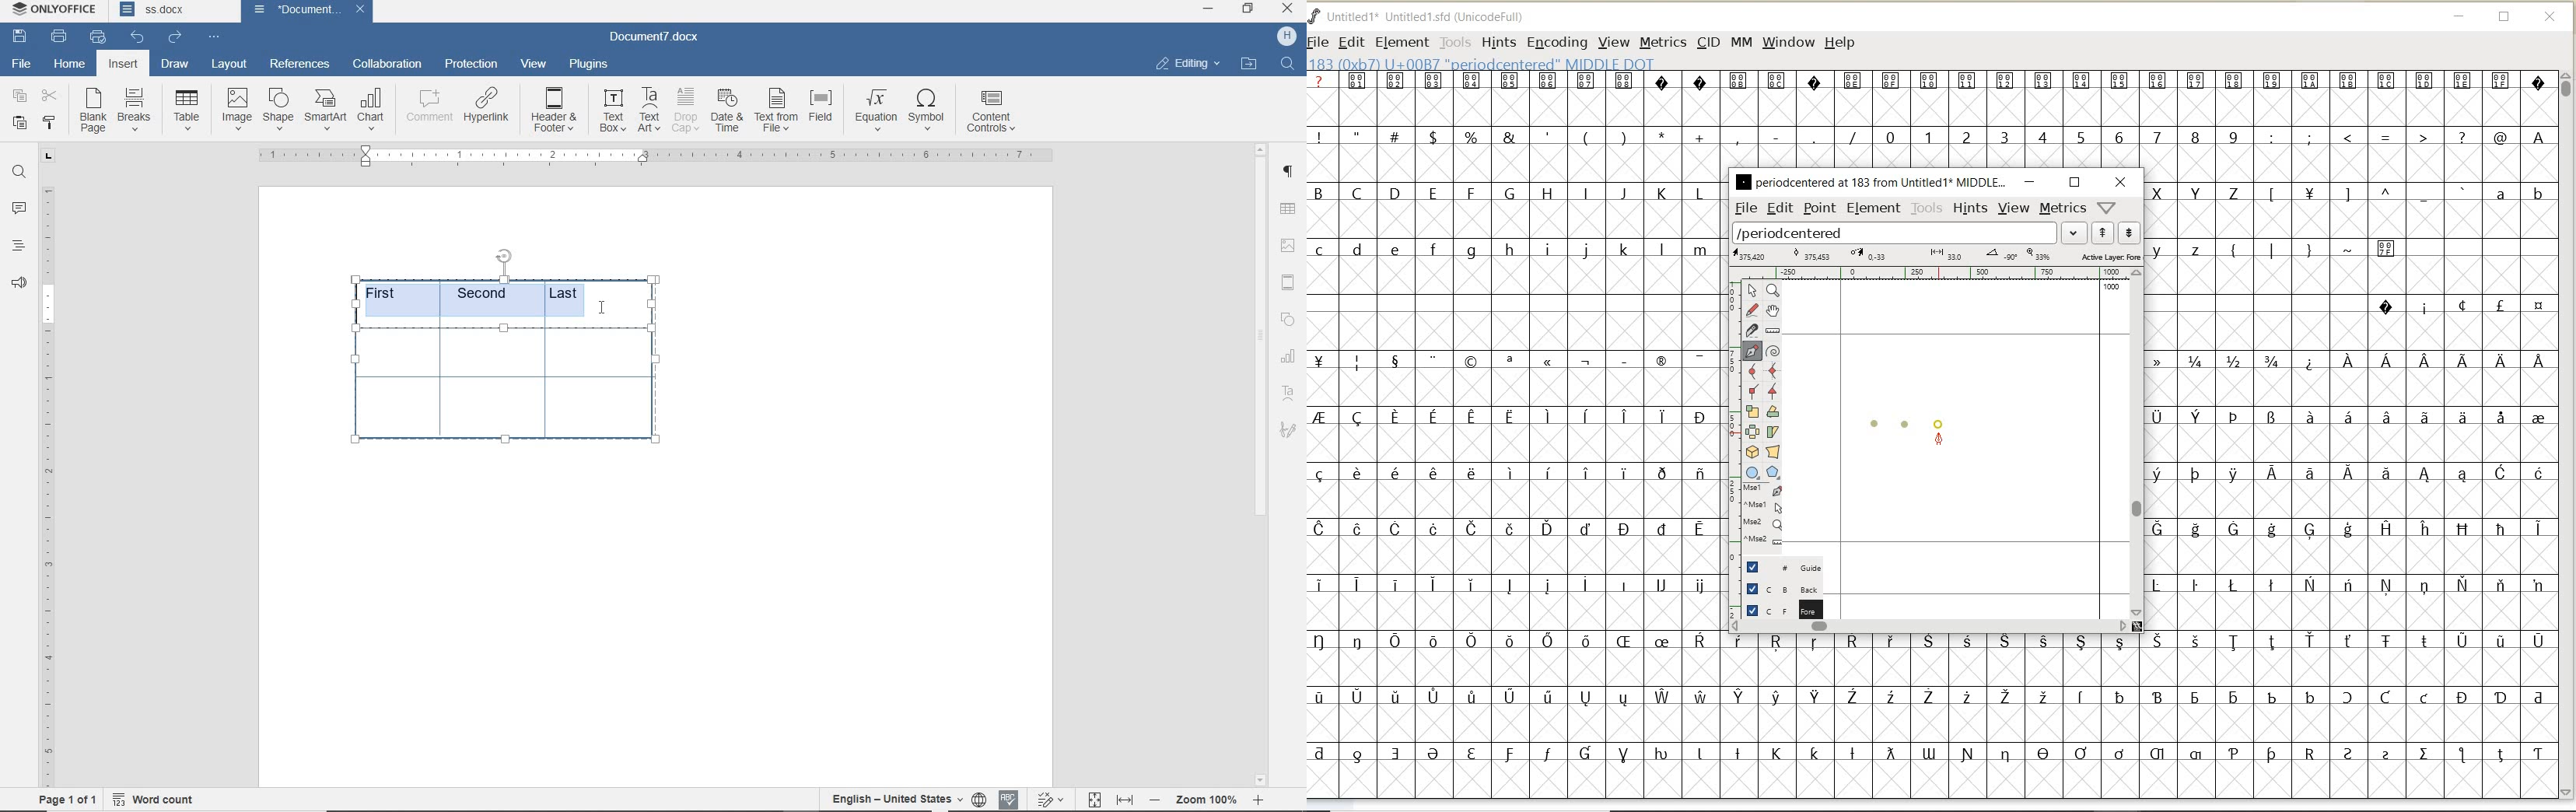  Describe the element at coordinates (325, 111) in the screenshot. I see `smart art` at that location.